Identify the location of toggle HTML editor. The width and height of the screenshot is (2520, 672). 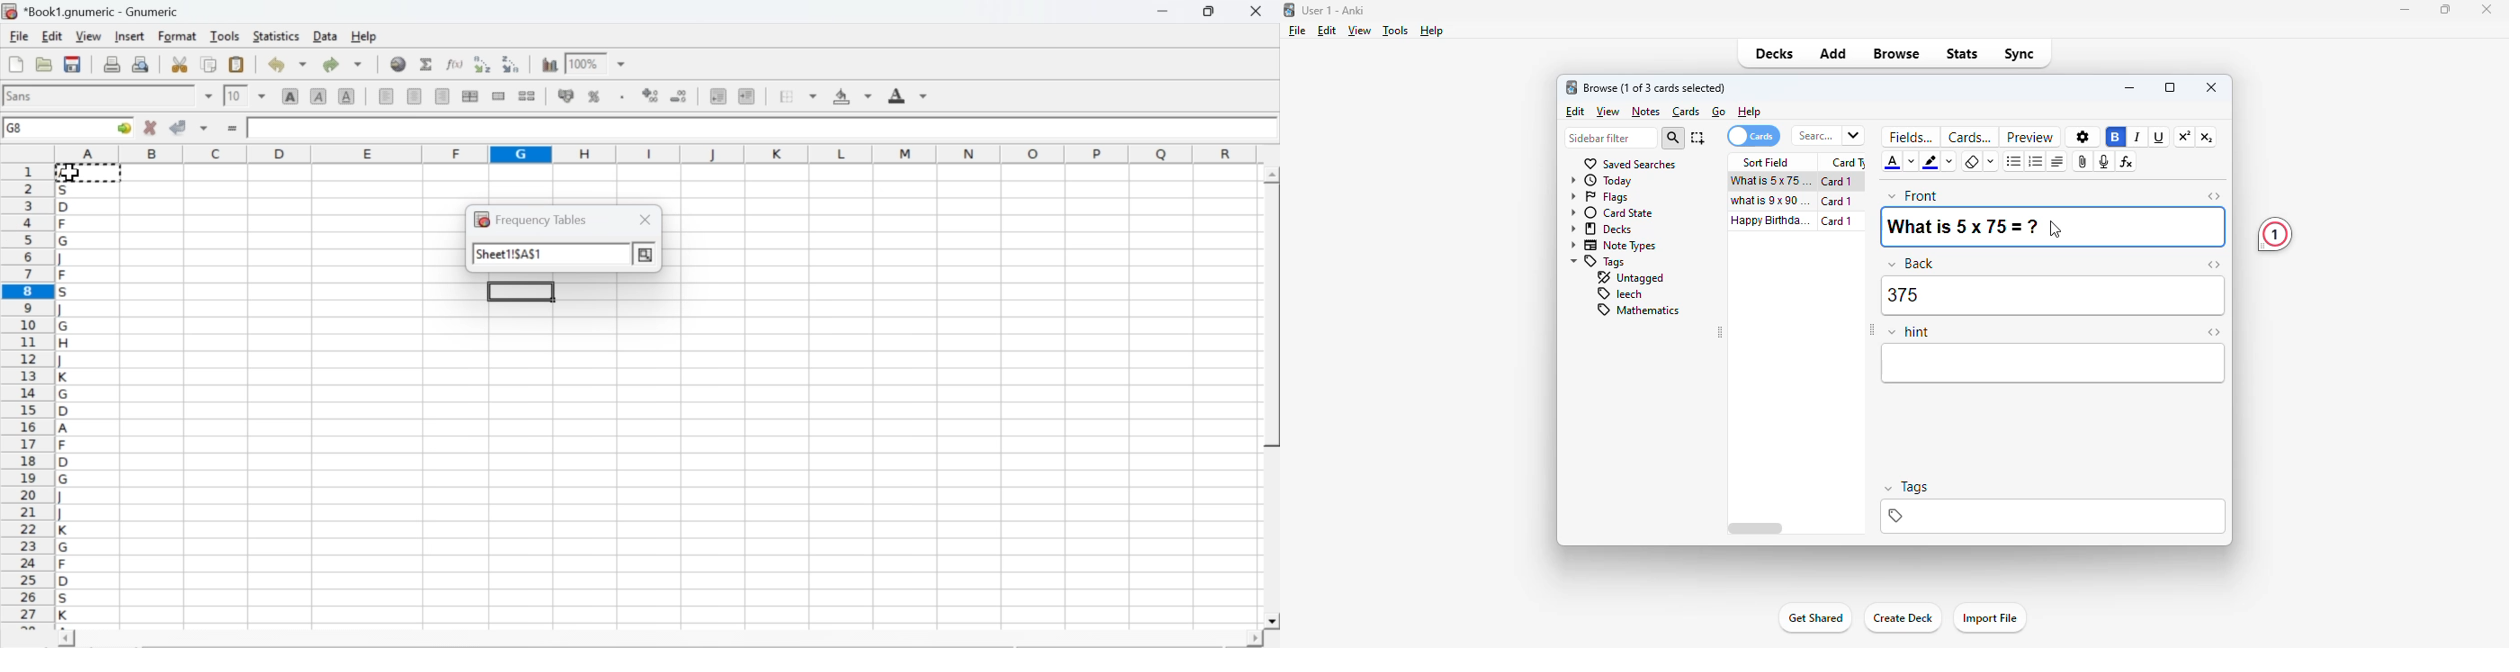
(2214, 196).